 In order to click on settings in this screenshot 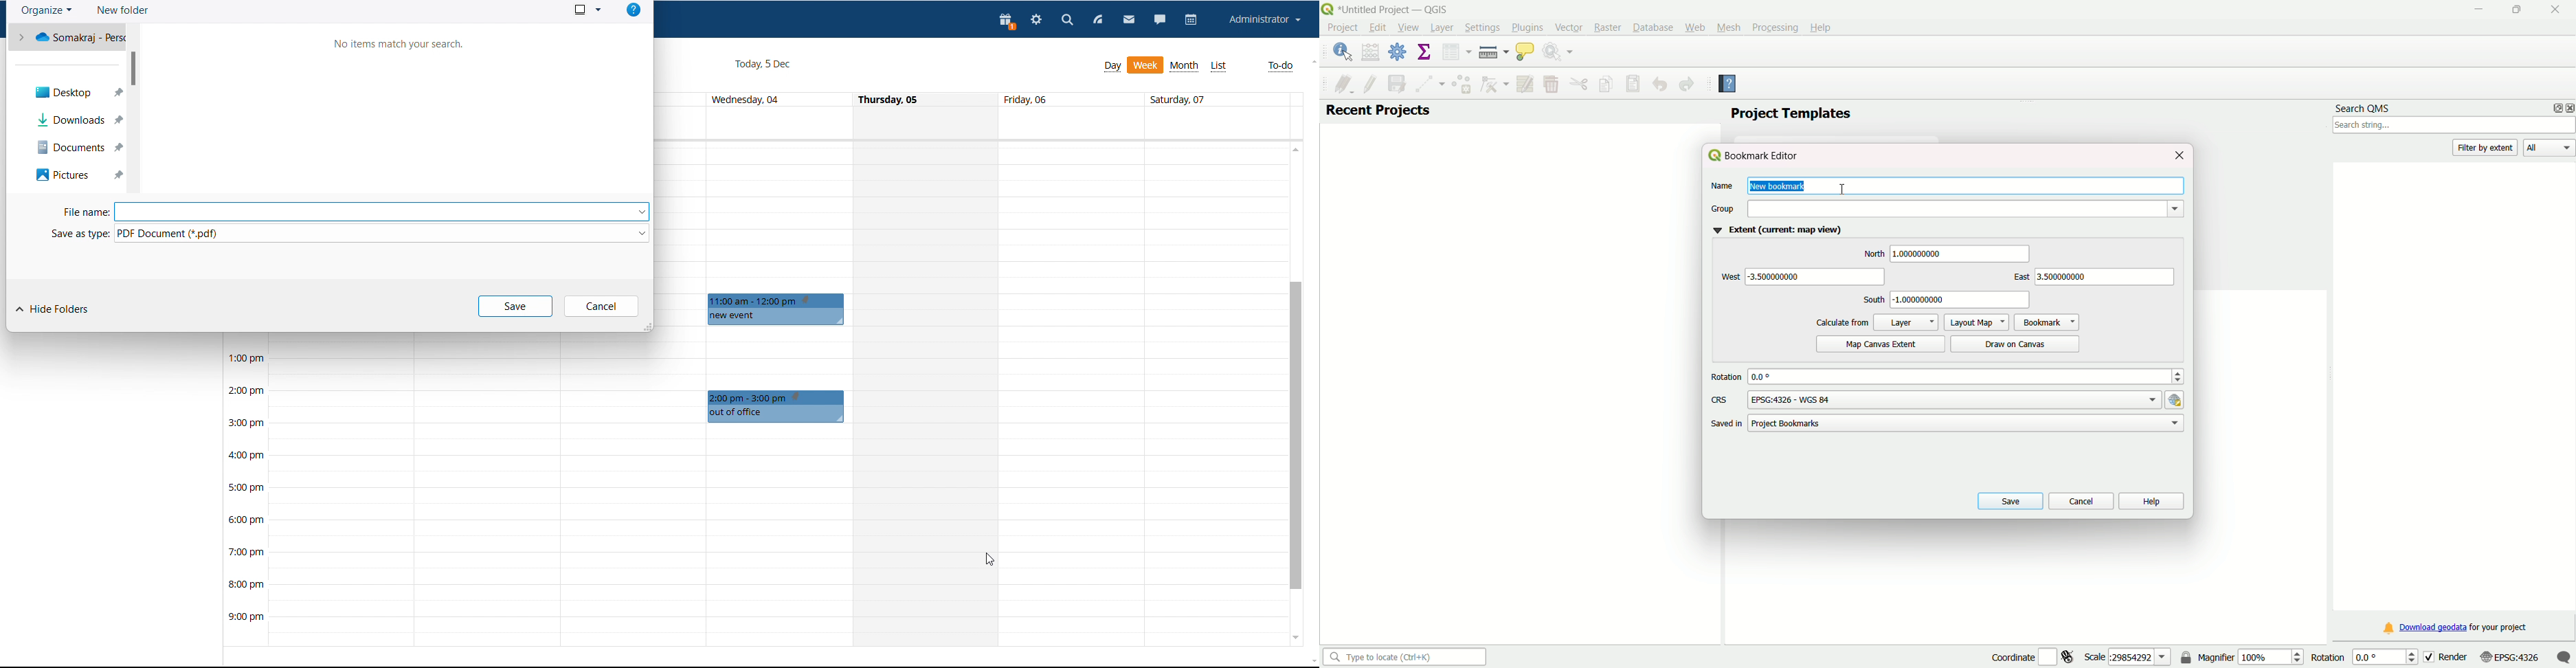, I will do `click(1035, 21)`.